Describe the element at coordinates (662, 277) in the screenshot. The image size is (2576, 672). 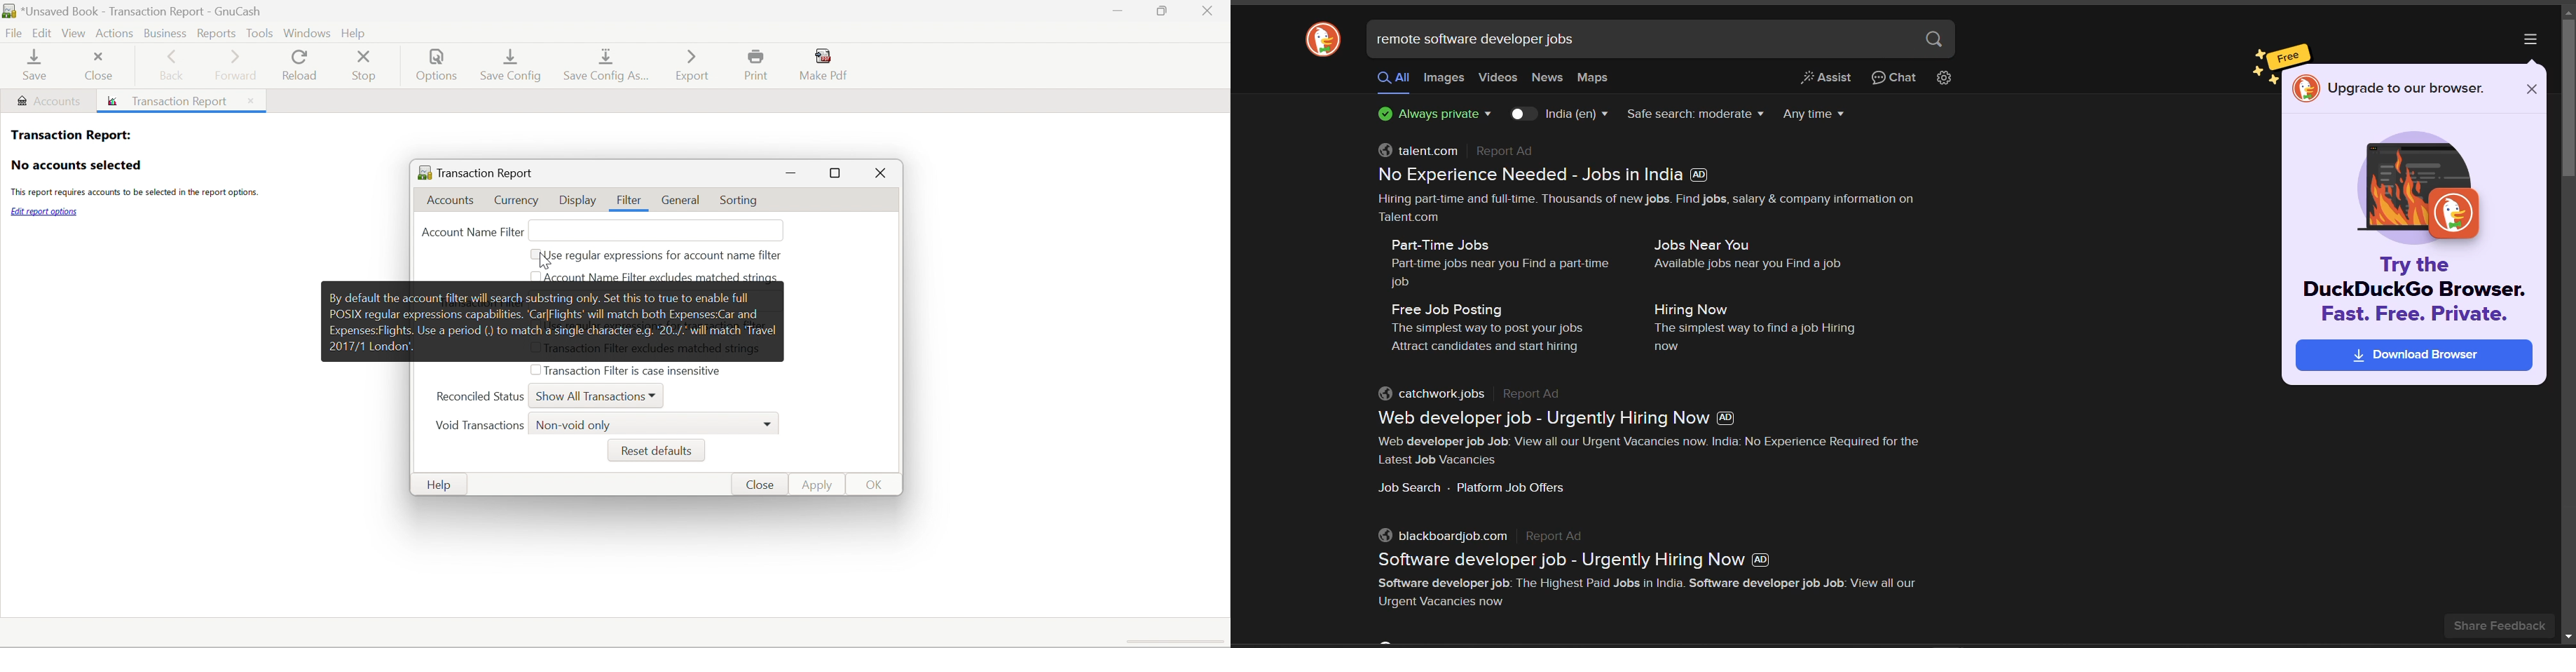
I see `Account Name Filter excludes matched strings` at that location.